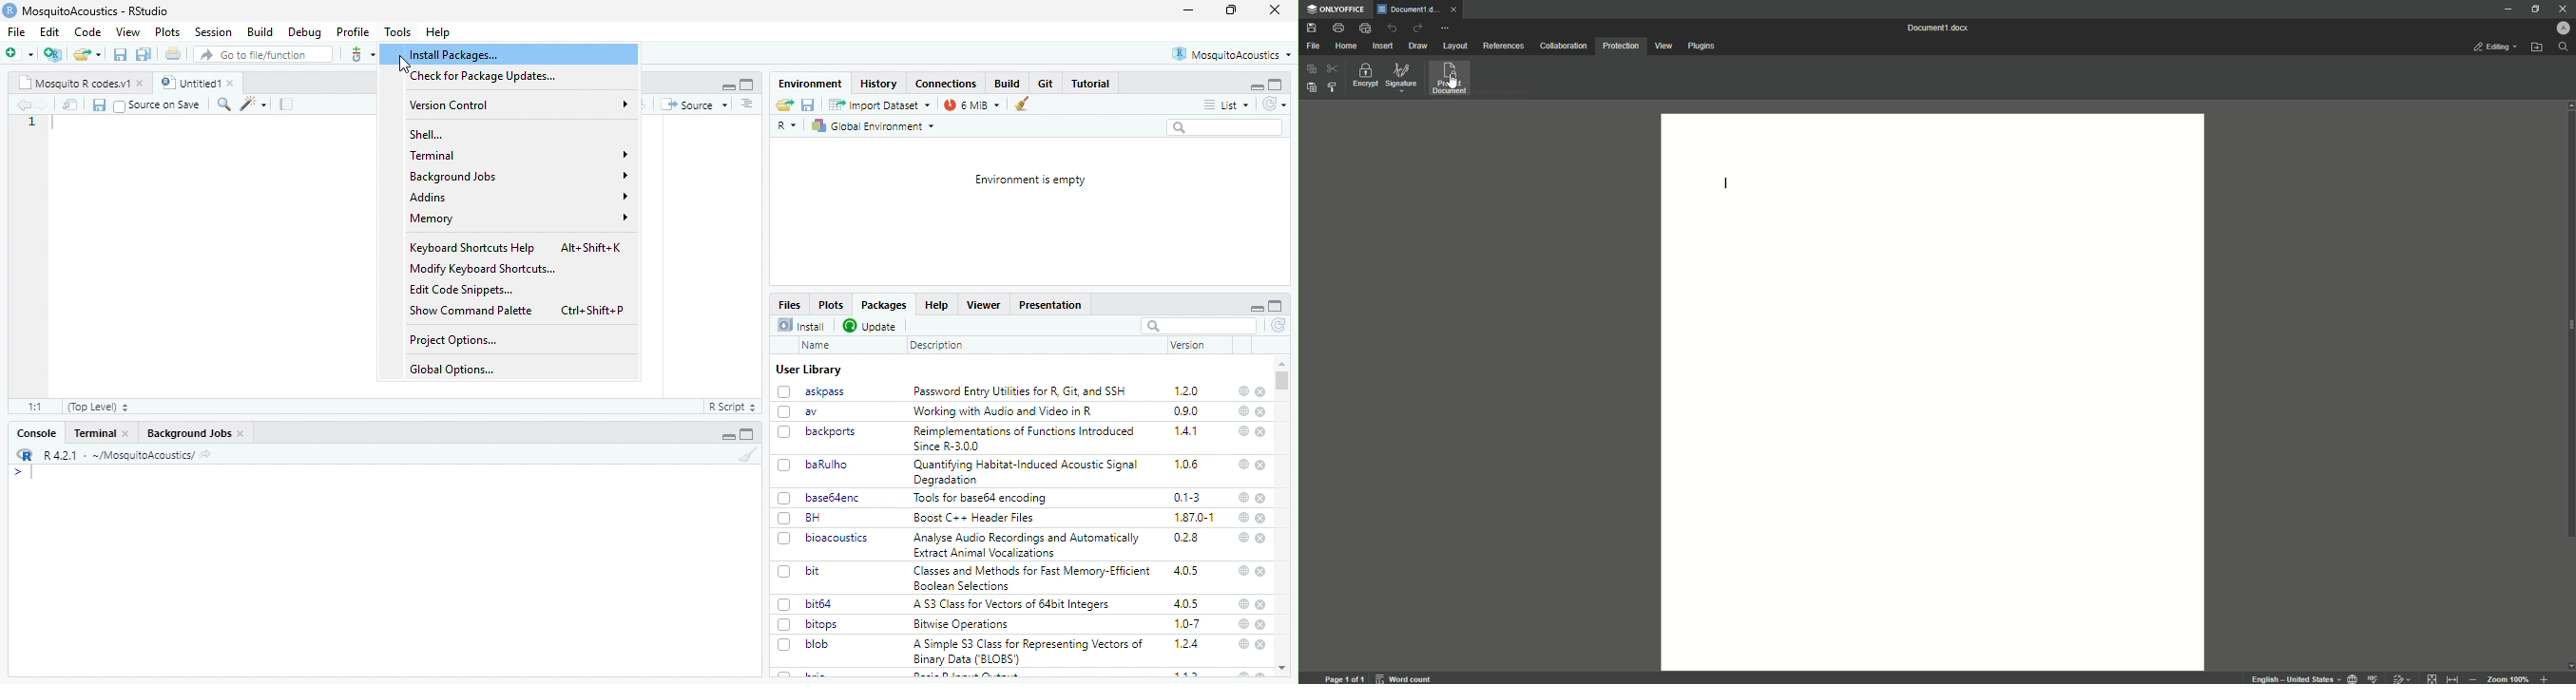  Describe the element at coordinates (812, 84) in the screenshot. I see `Environment` at that location.